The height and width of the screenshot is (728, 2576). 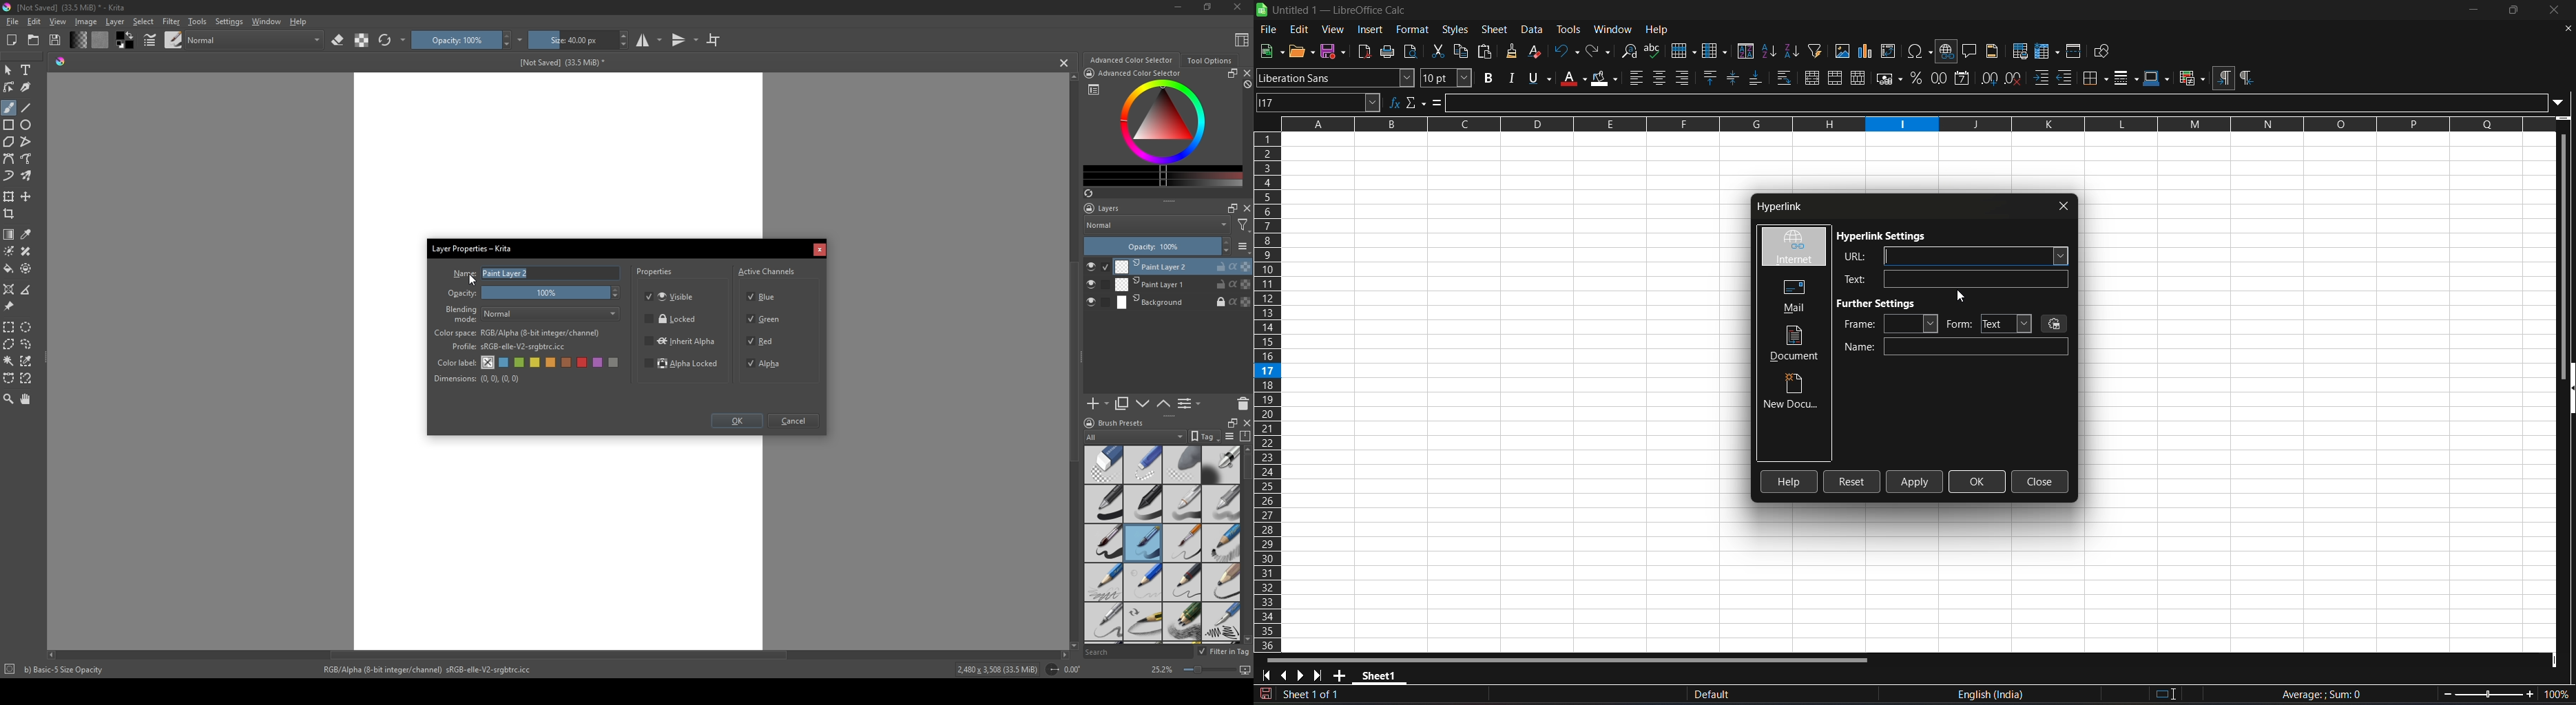 What do you see at coordinates (1183, 285) in the screenshot?
I see `Print Layer 1` at bounding box center [1183, 285].